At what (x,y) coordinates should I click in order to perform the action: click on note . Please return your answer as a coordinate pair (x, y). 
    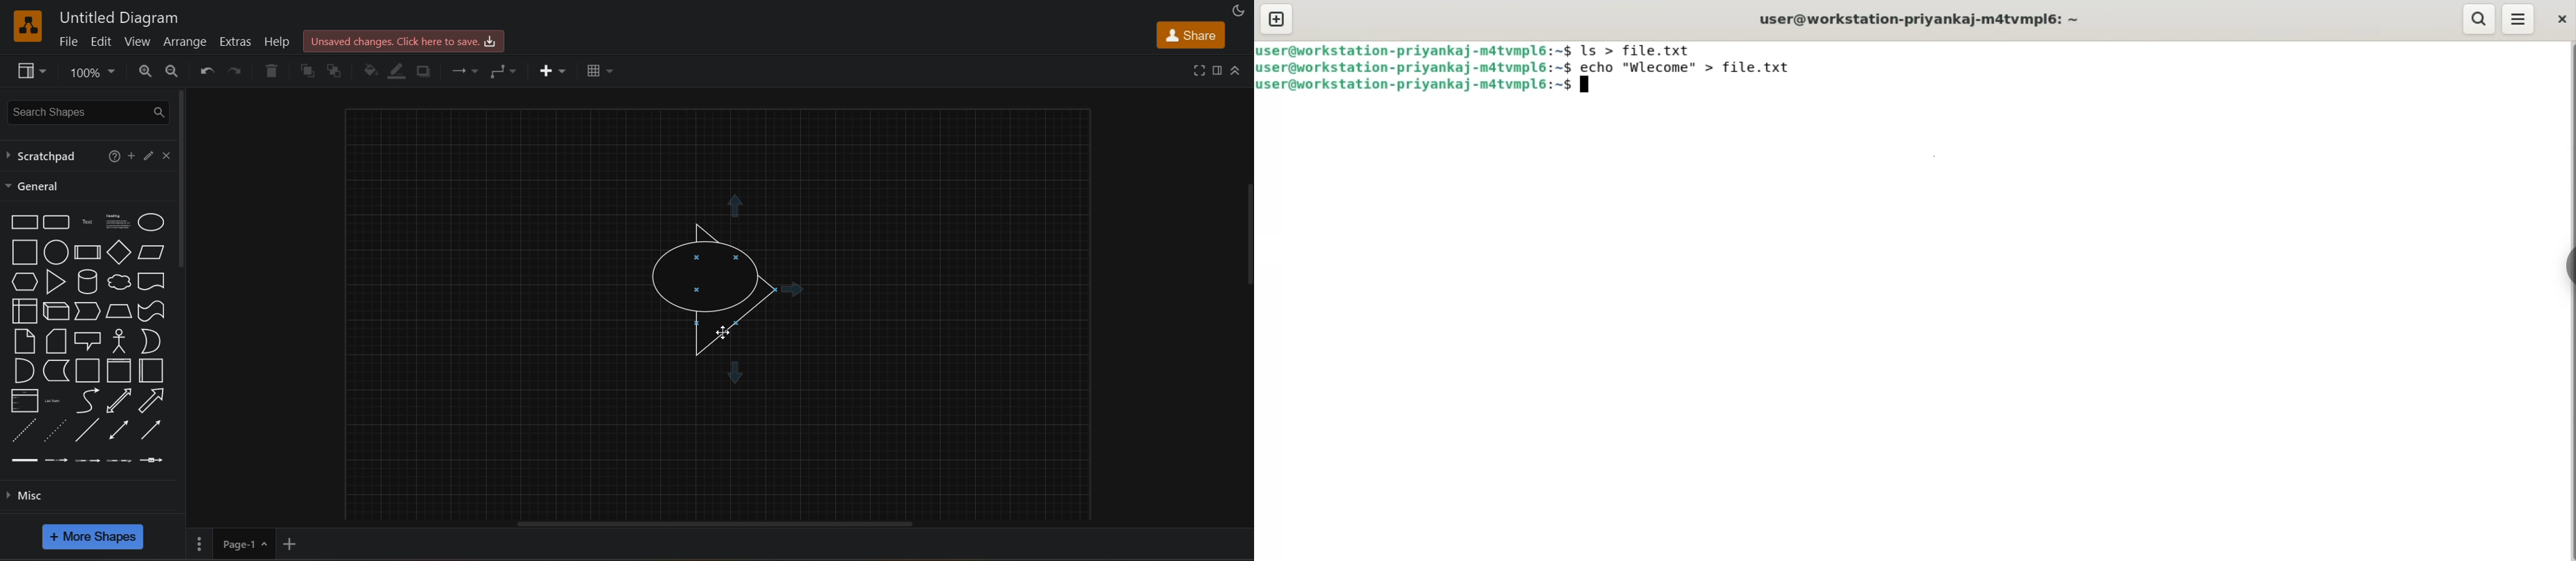
    Looking at the image, I should click on (25, 341).